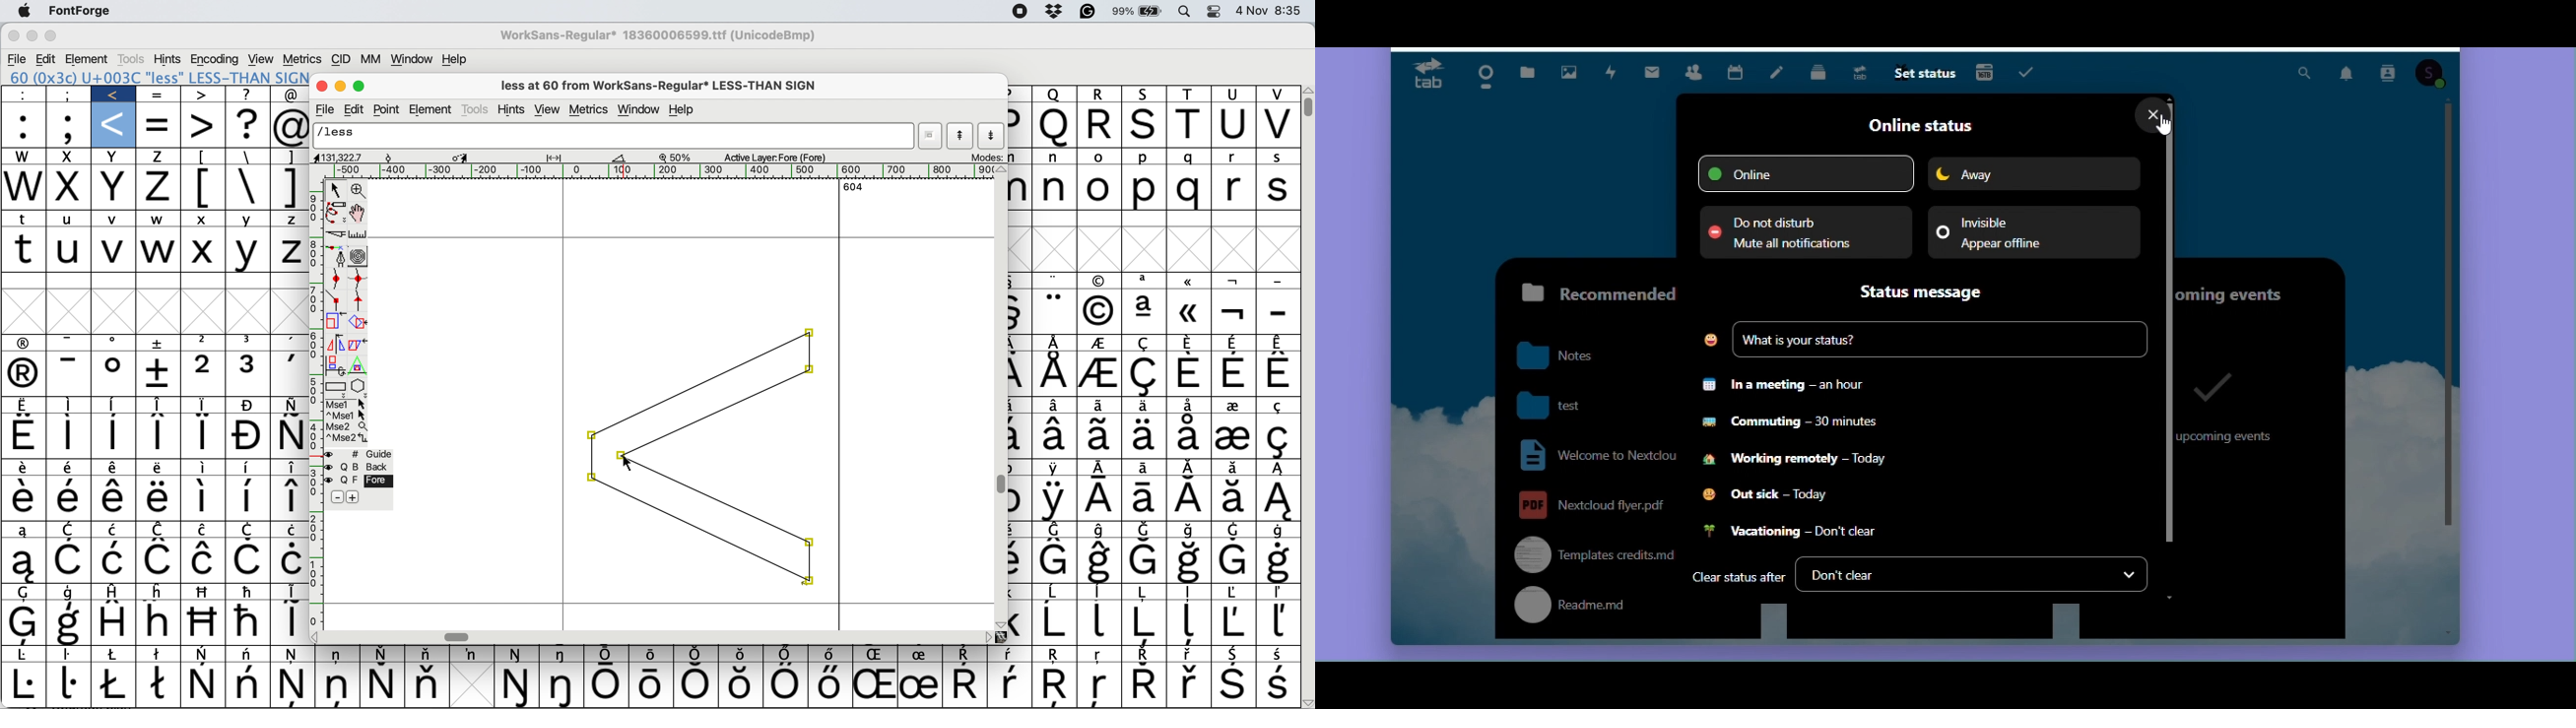  Describe the element at coordinates (159, 158) in the screenshot. I see `z` at that location.